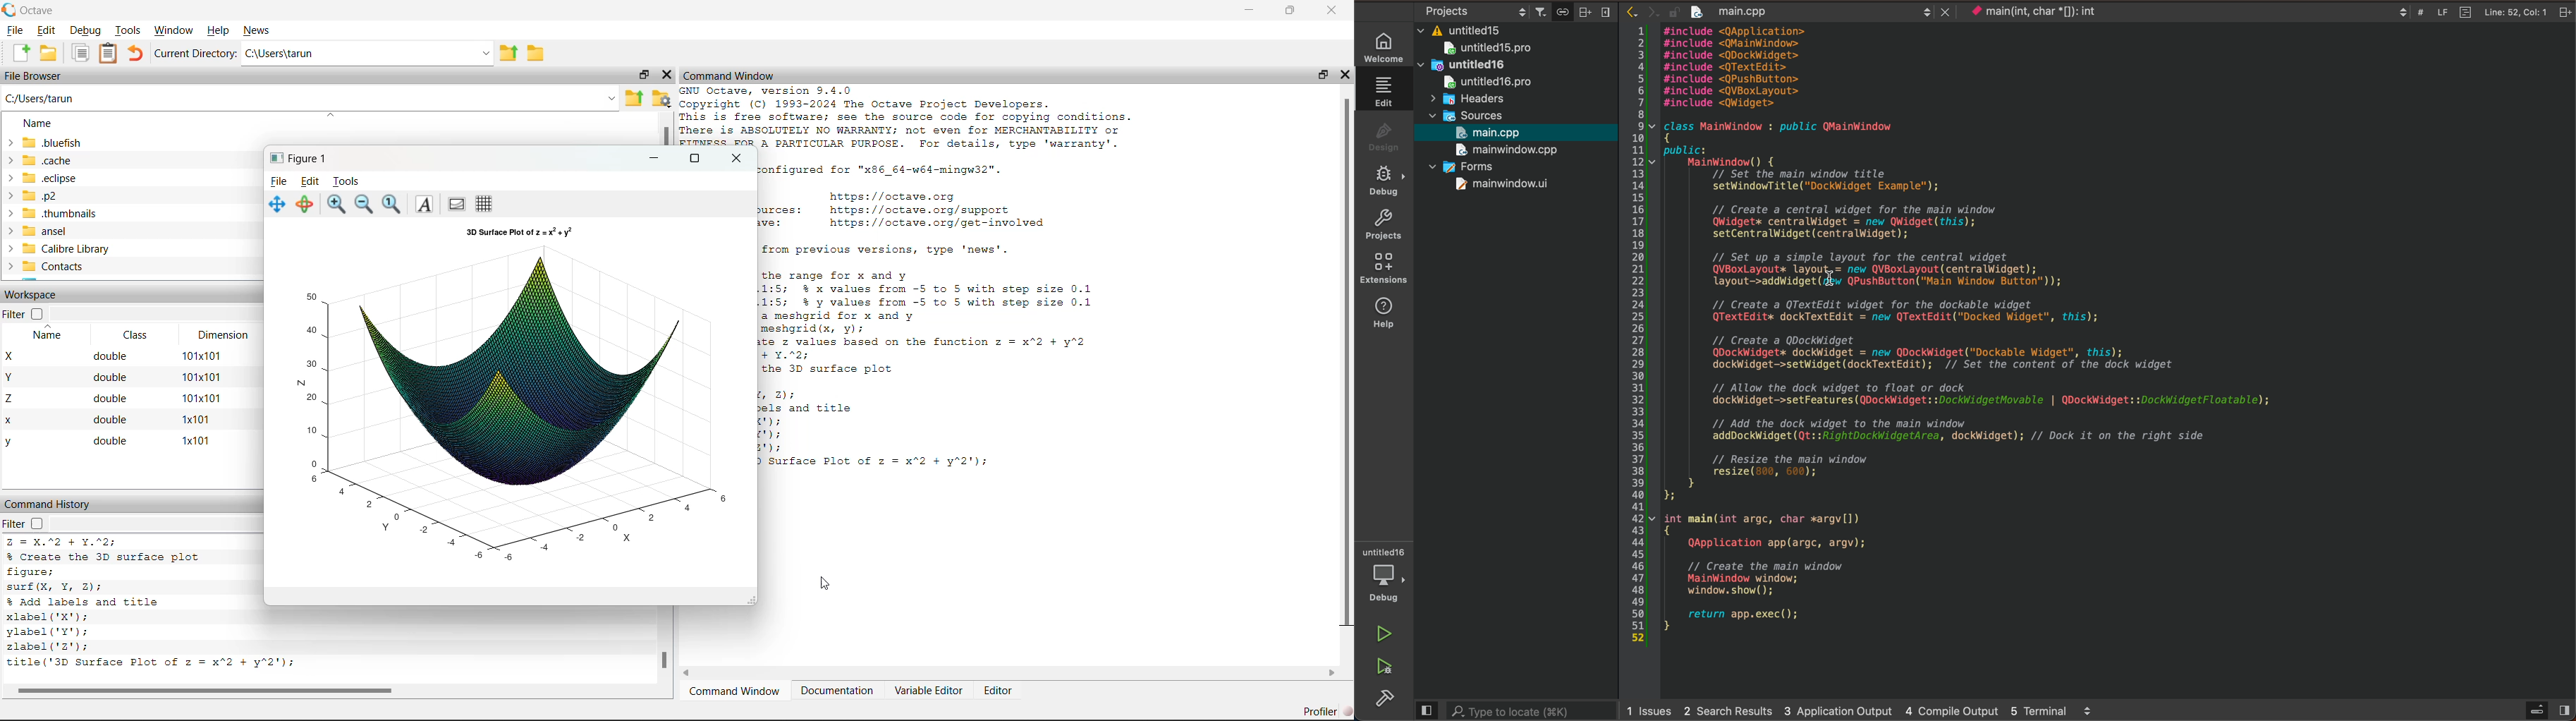  What do you see at coordinates (219, 30) in the screenshot?
I see `Help` at bounding box center [219, 30].